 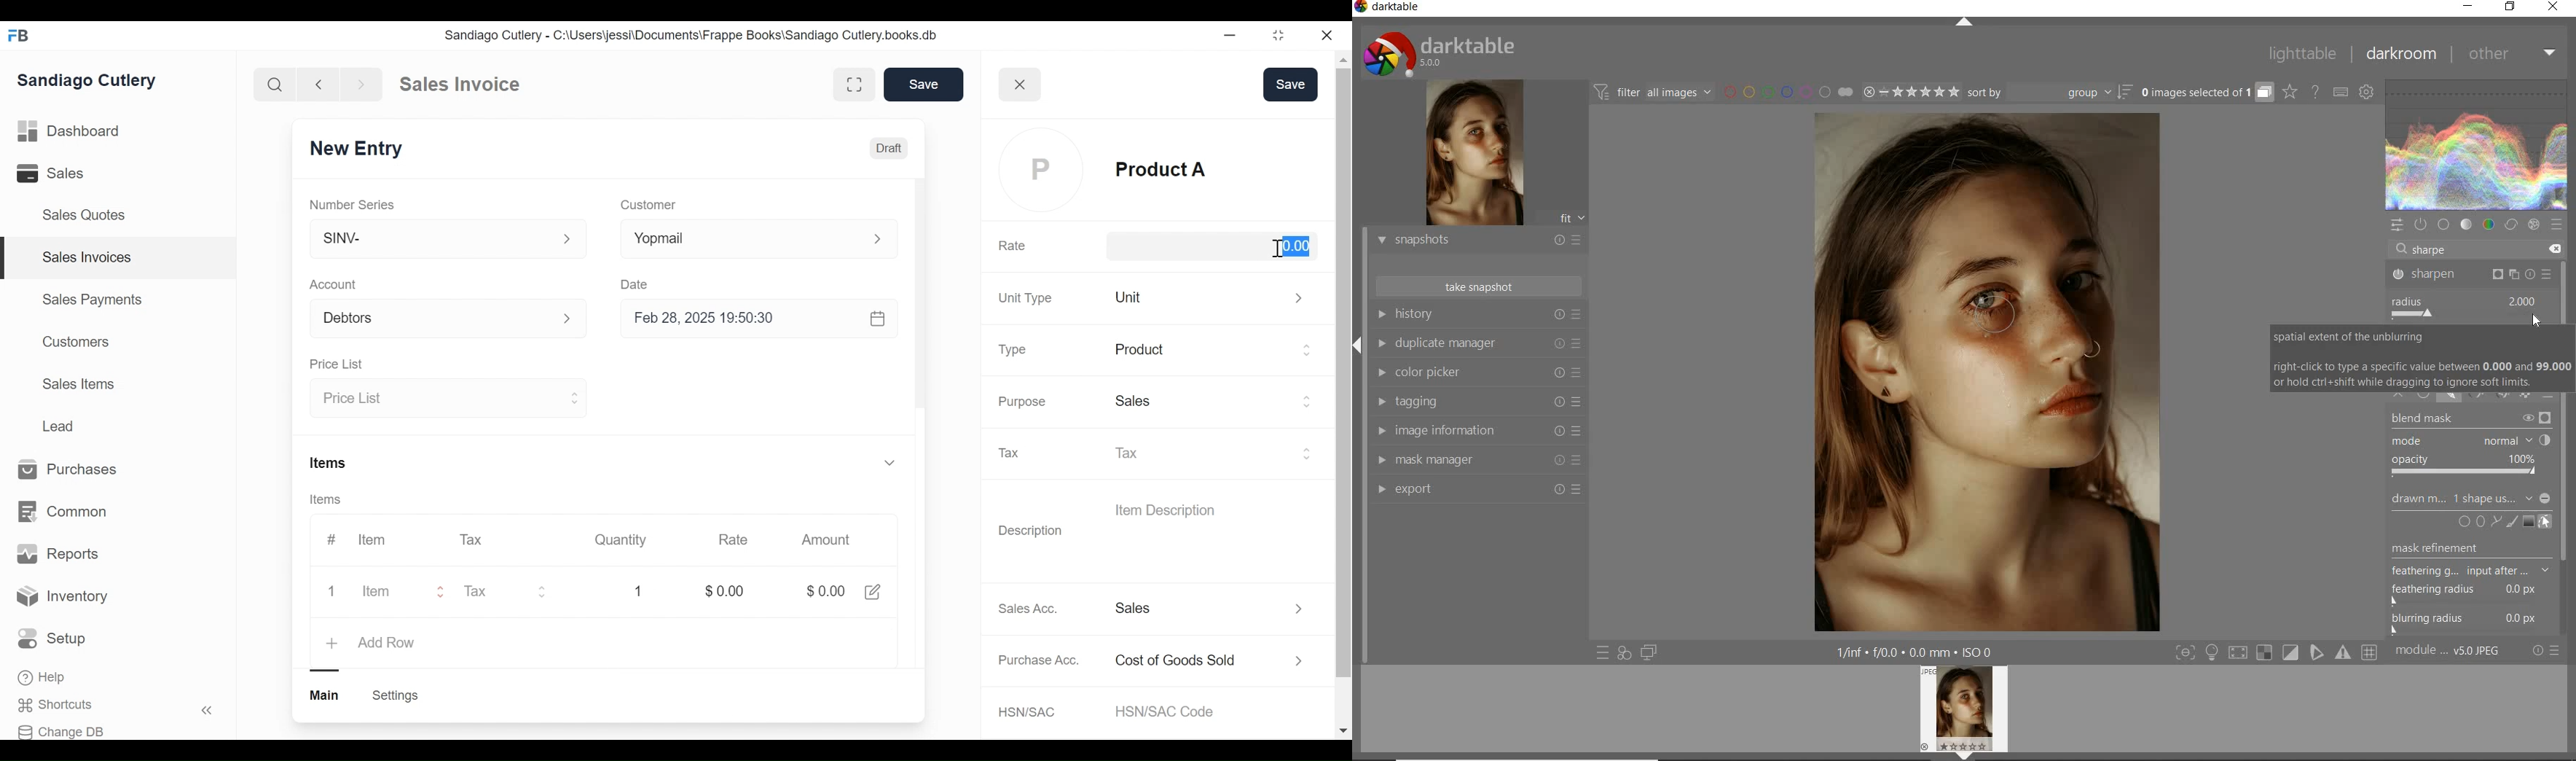 What do you see at coordinates (1021, 402) in the screenshot?
I see `Purpose` at bounding box center [1021, 402].